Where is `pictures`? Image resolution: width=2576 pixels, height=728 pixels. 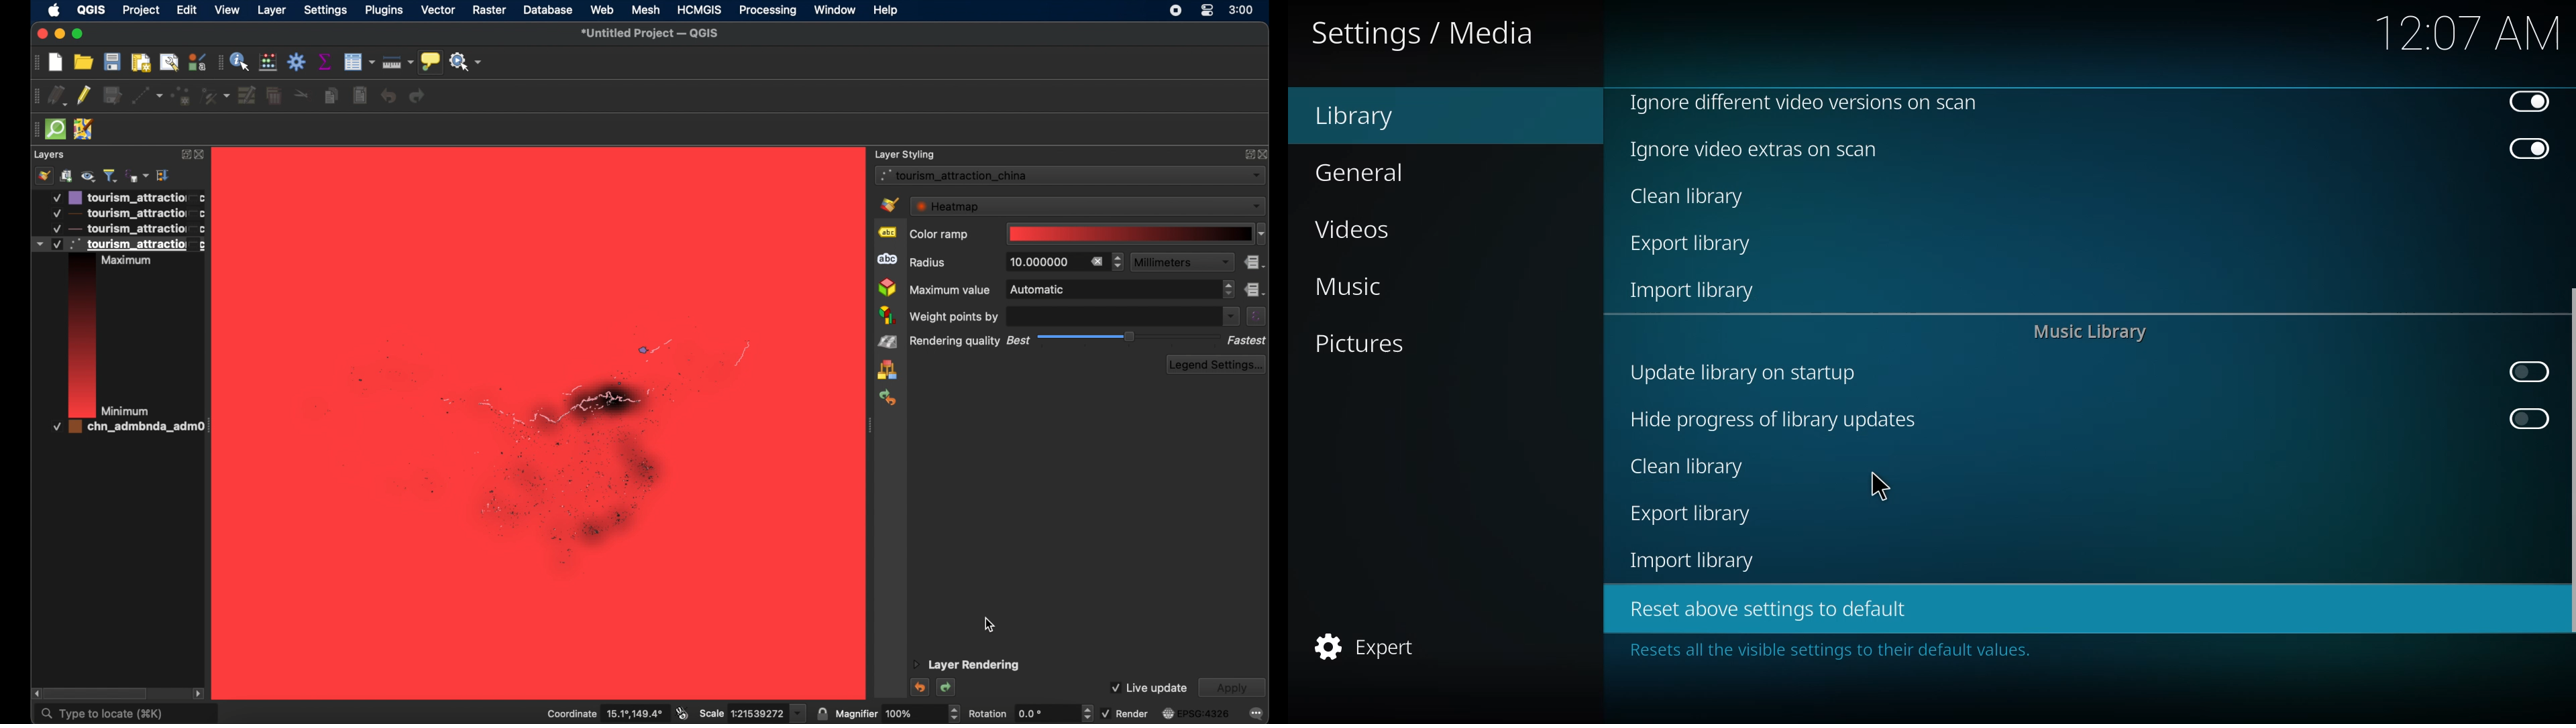
pictures is located at coordinates (1357, 343).